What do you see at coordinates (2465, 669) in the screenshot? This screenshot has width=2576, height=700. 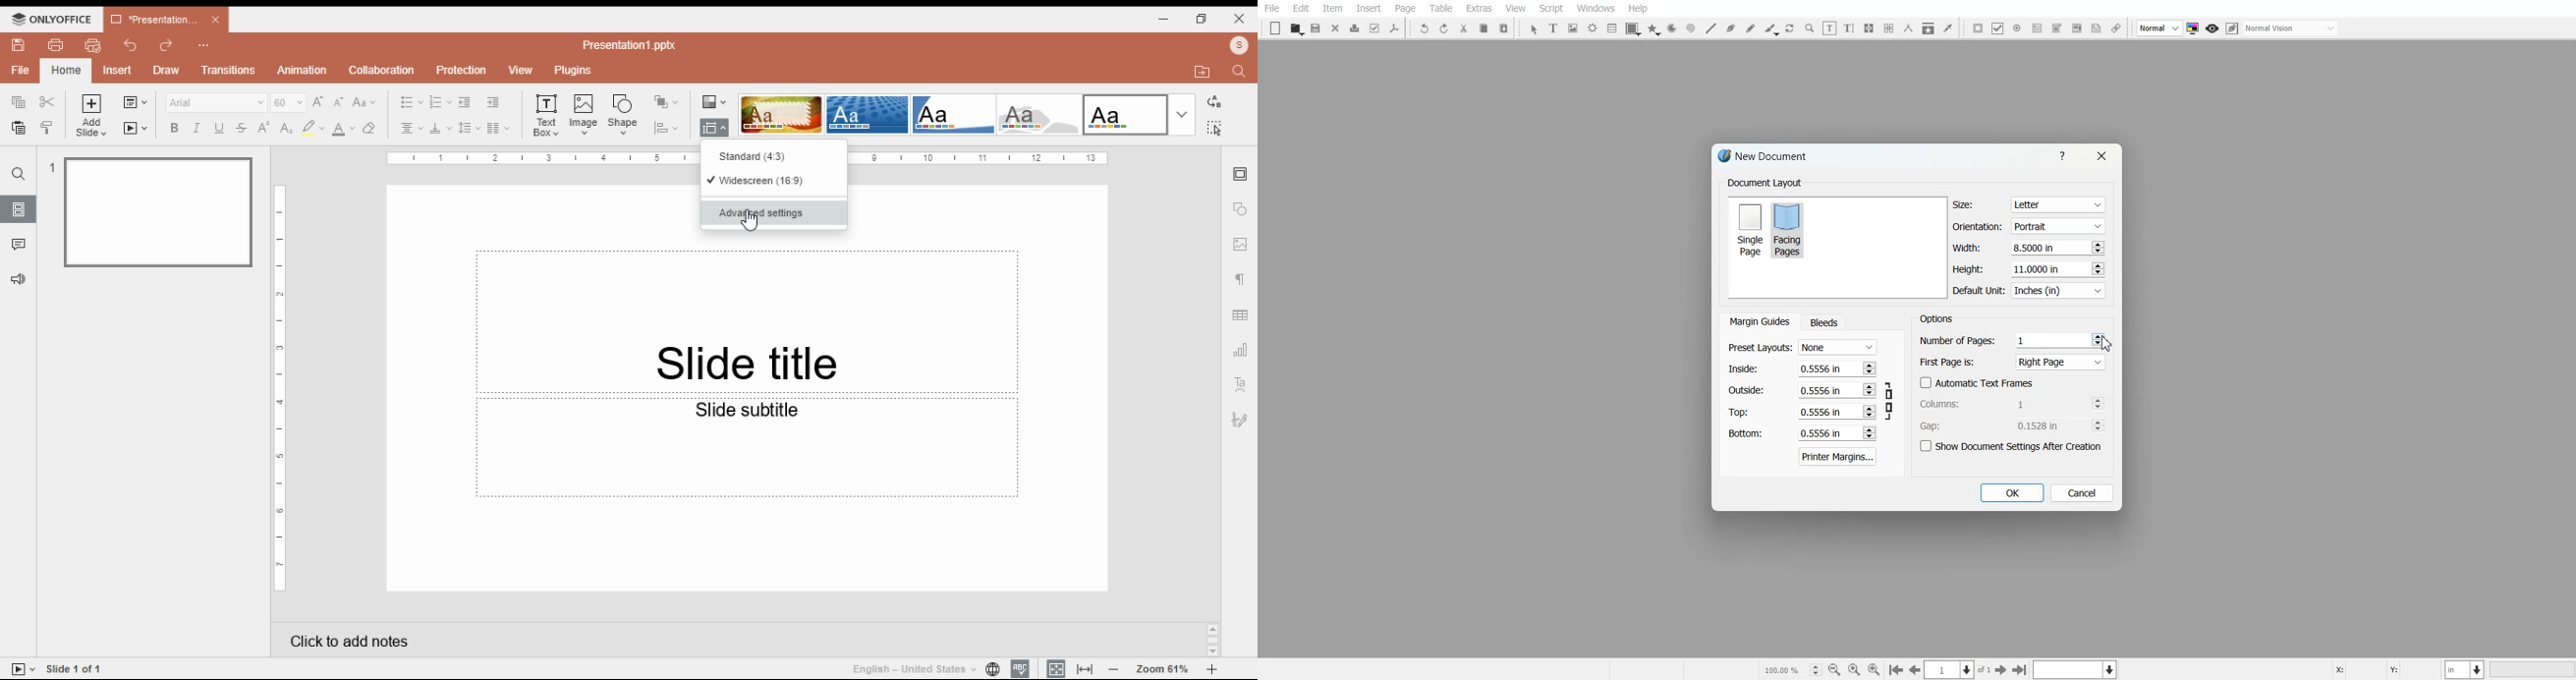 I see `Measurement in Inches` at bounding box center [2465, 669].